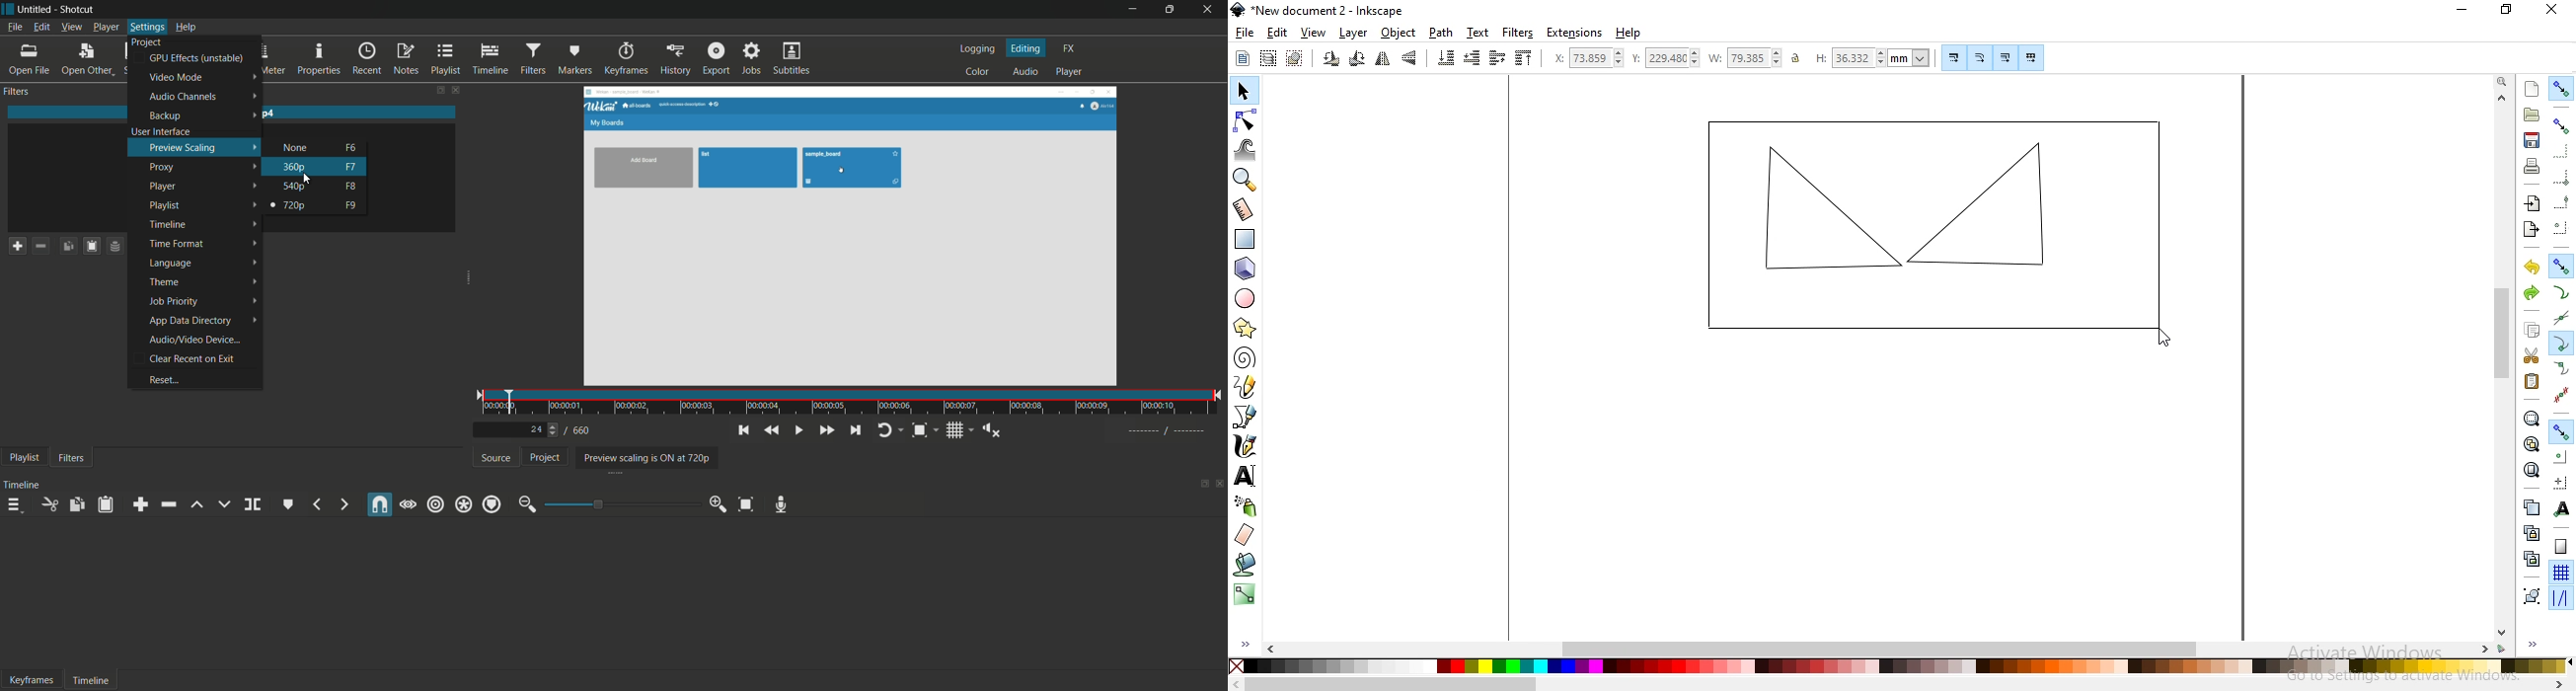 This screenshot has height=700, width=2576. What do you see at coordinates (496, 457) in the screenshot?
I see `source` at bounding box center [496, 457].